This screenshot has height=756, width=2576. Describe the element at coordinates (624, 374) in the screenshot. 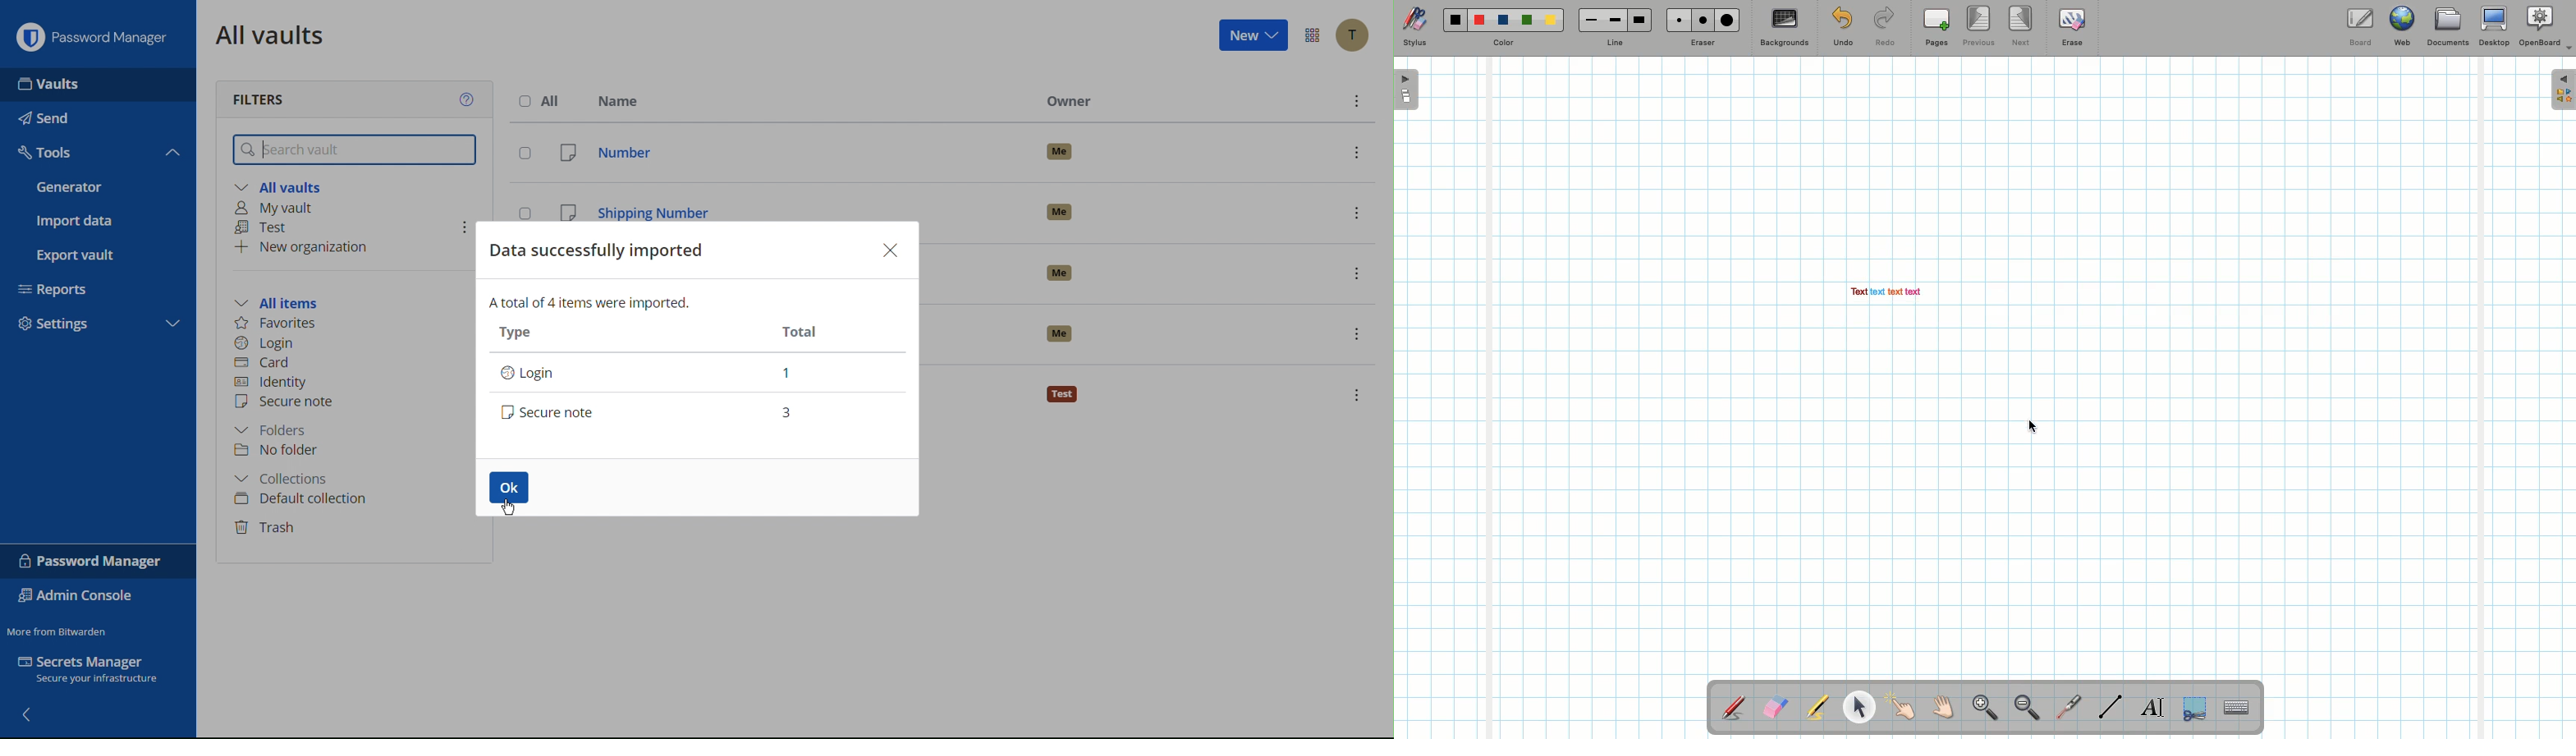

I see `Login` at that location.